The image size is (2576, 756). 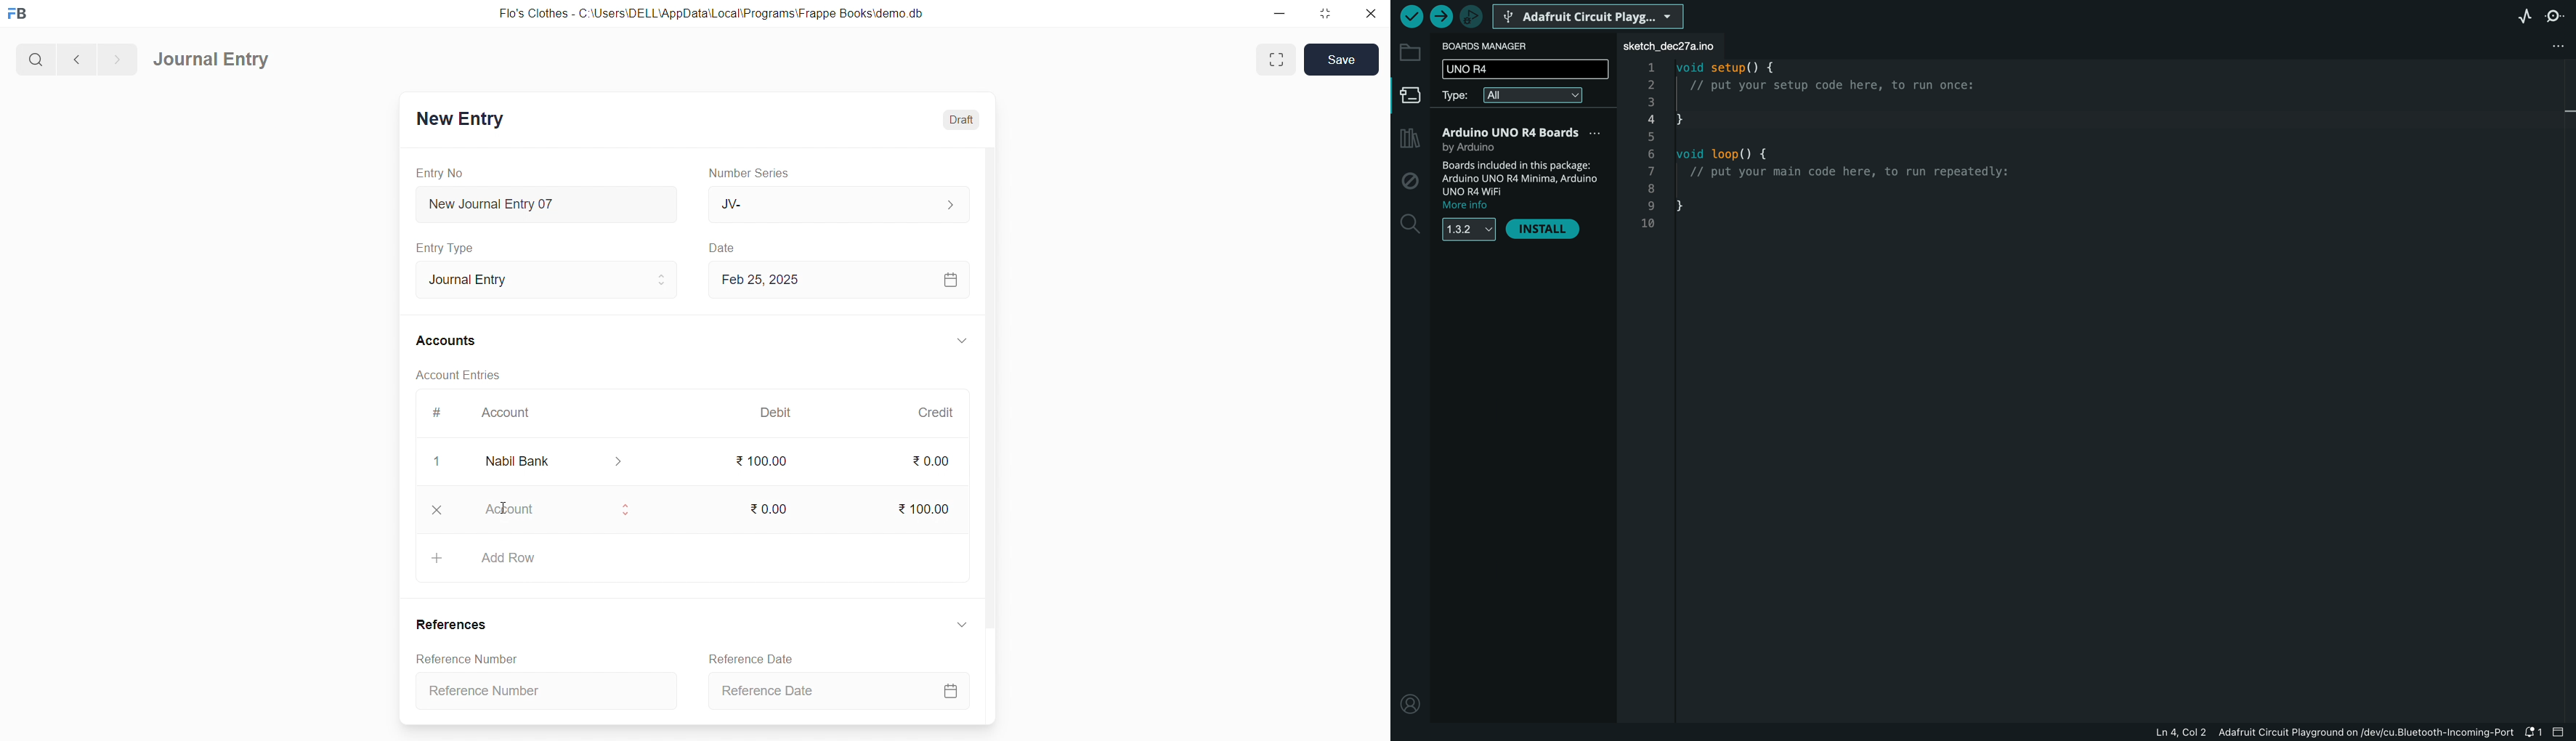 What do you see at coordinates (438, 463) in the screenshot?
I see `1` at bounding box center [438, 463].